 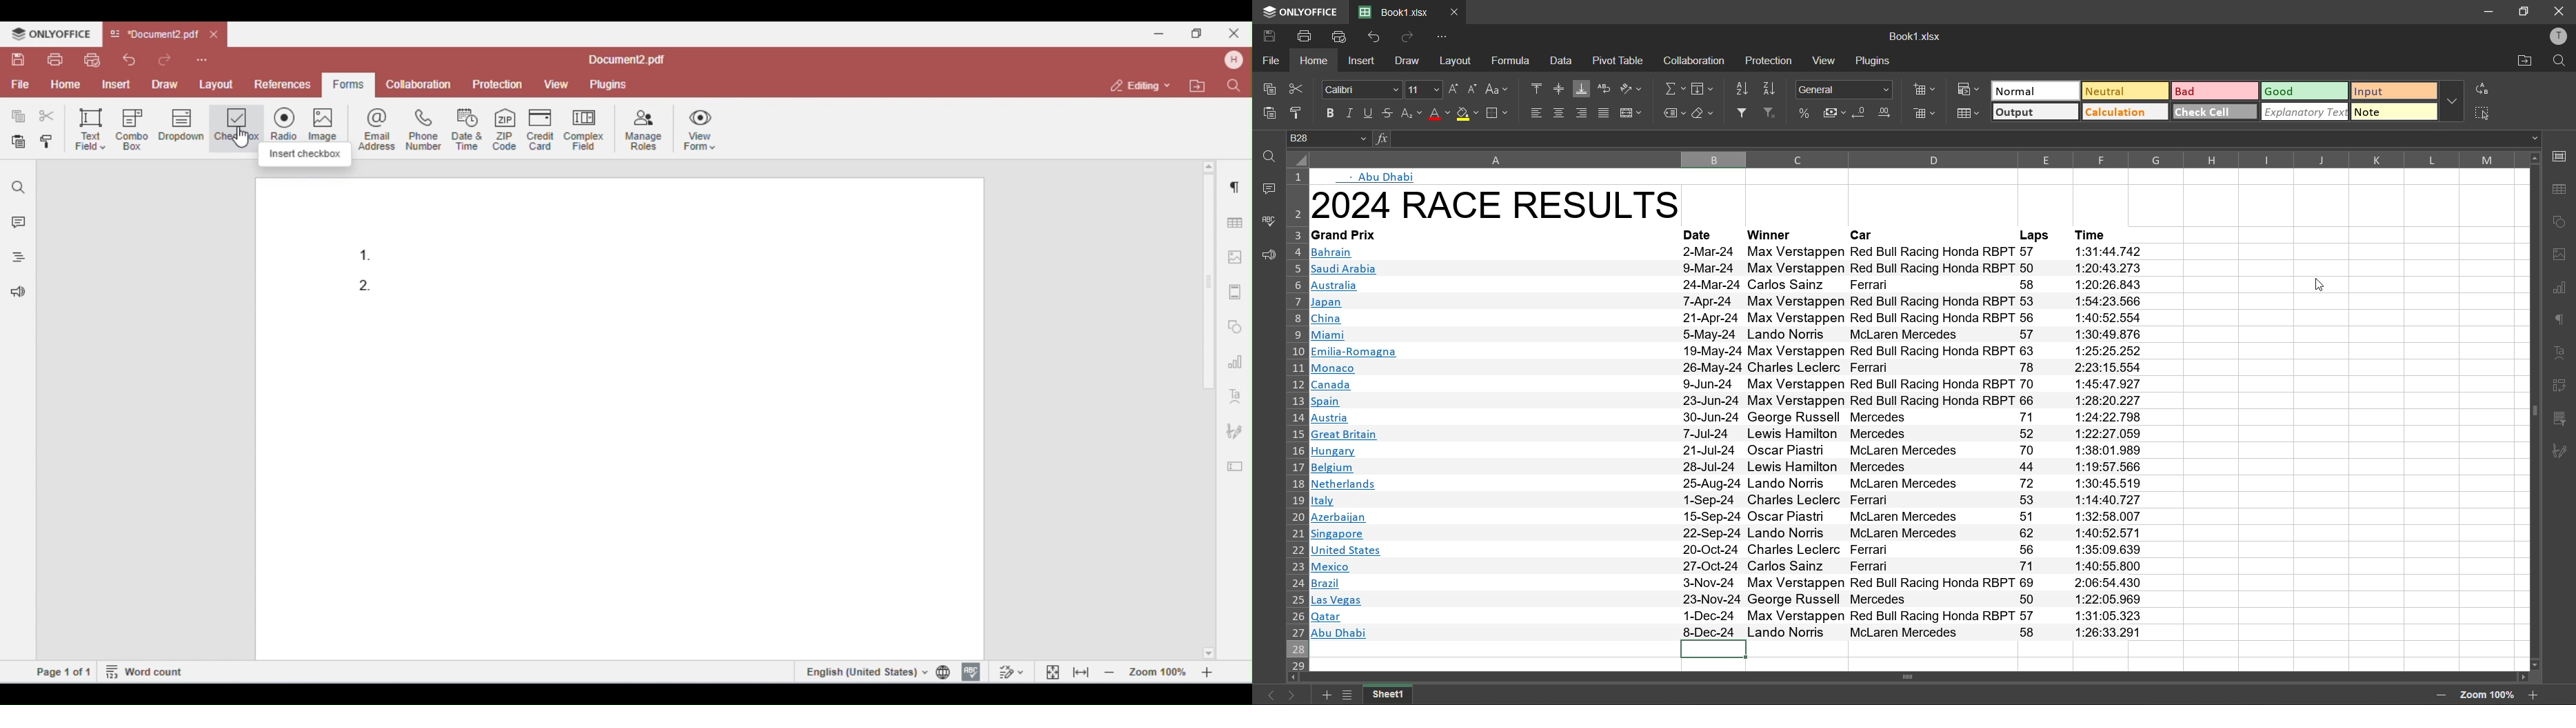 I want to click on align bottom, so click(x=1582, y=89).